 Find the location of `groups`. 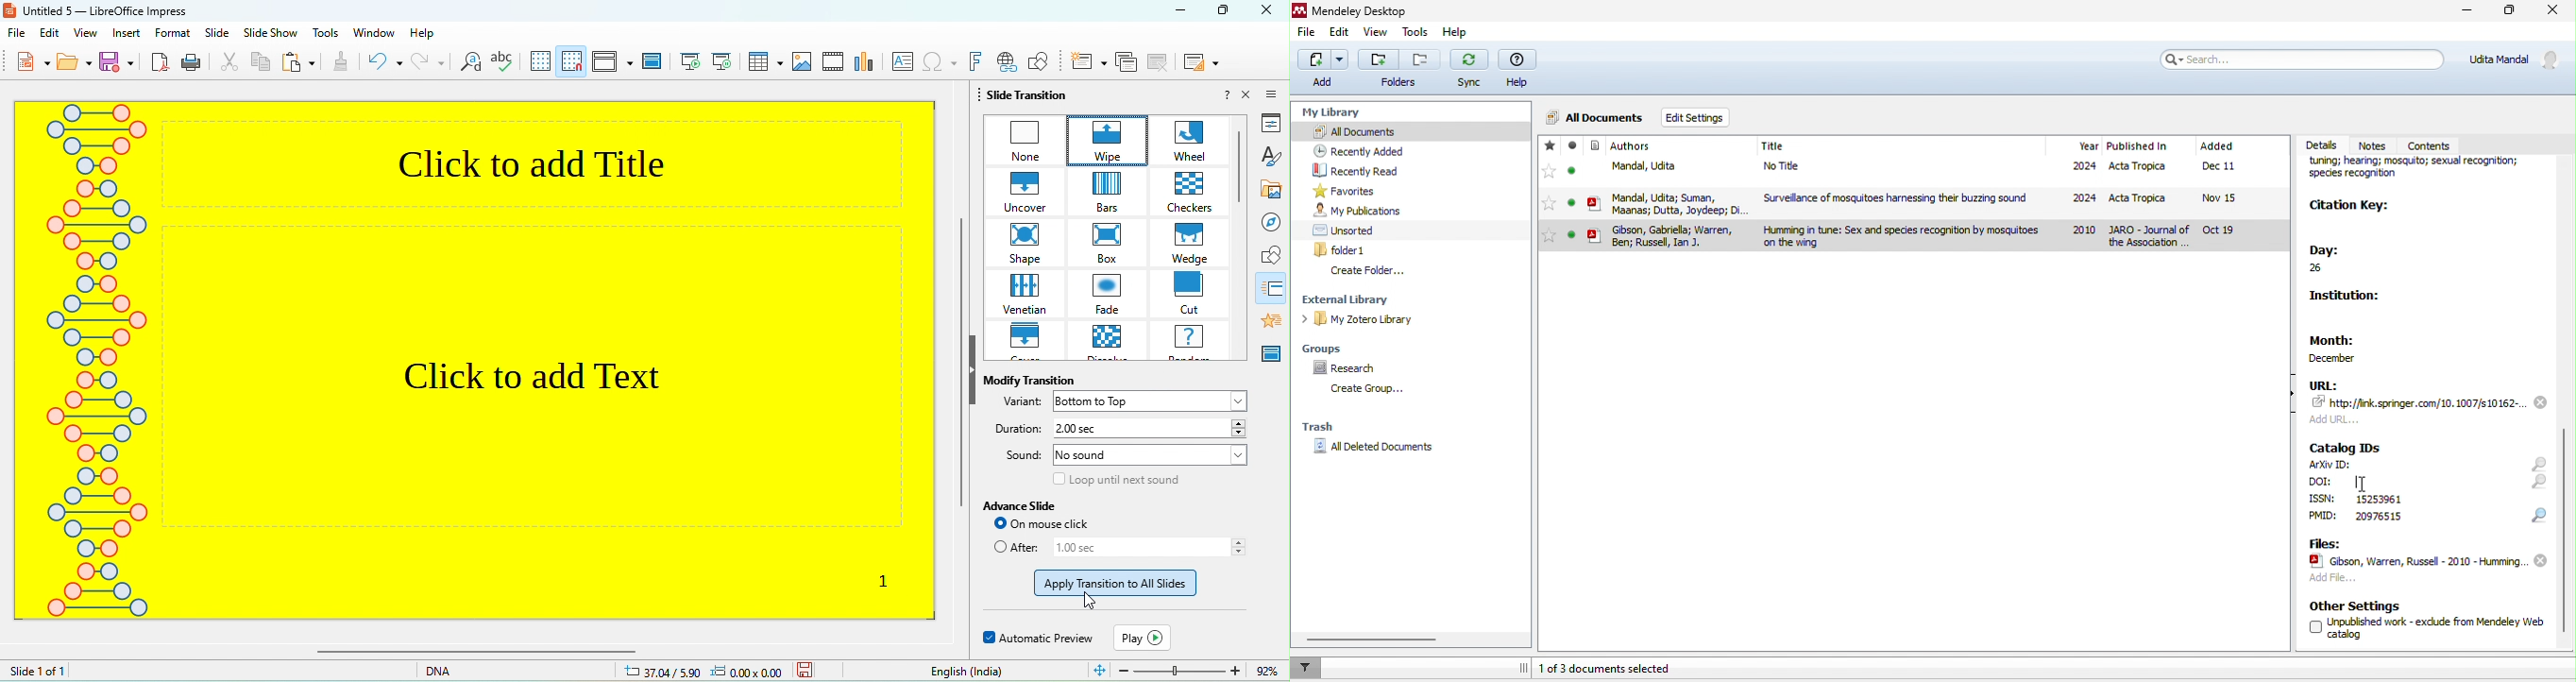

groups is located at coordinates (1328, 347).